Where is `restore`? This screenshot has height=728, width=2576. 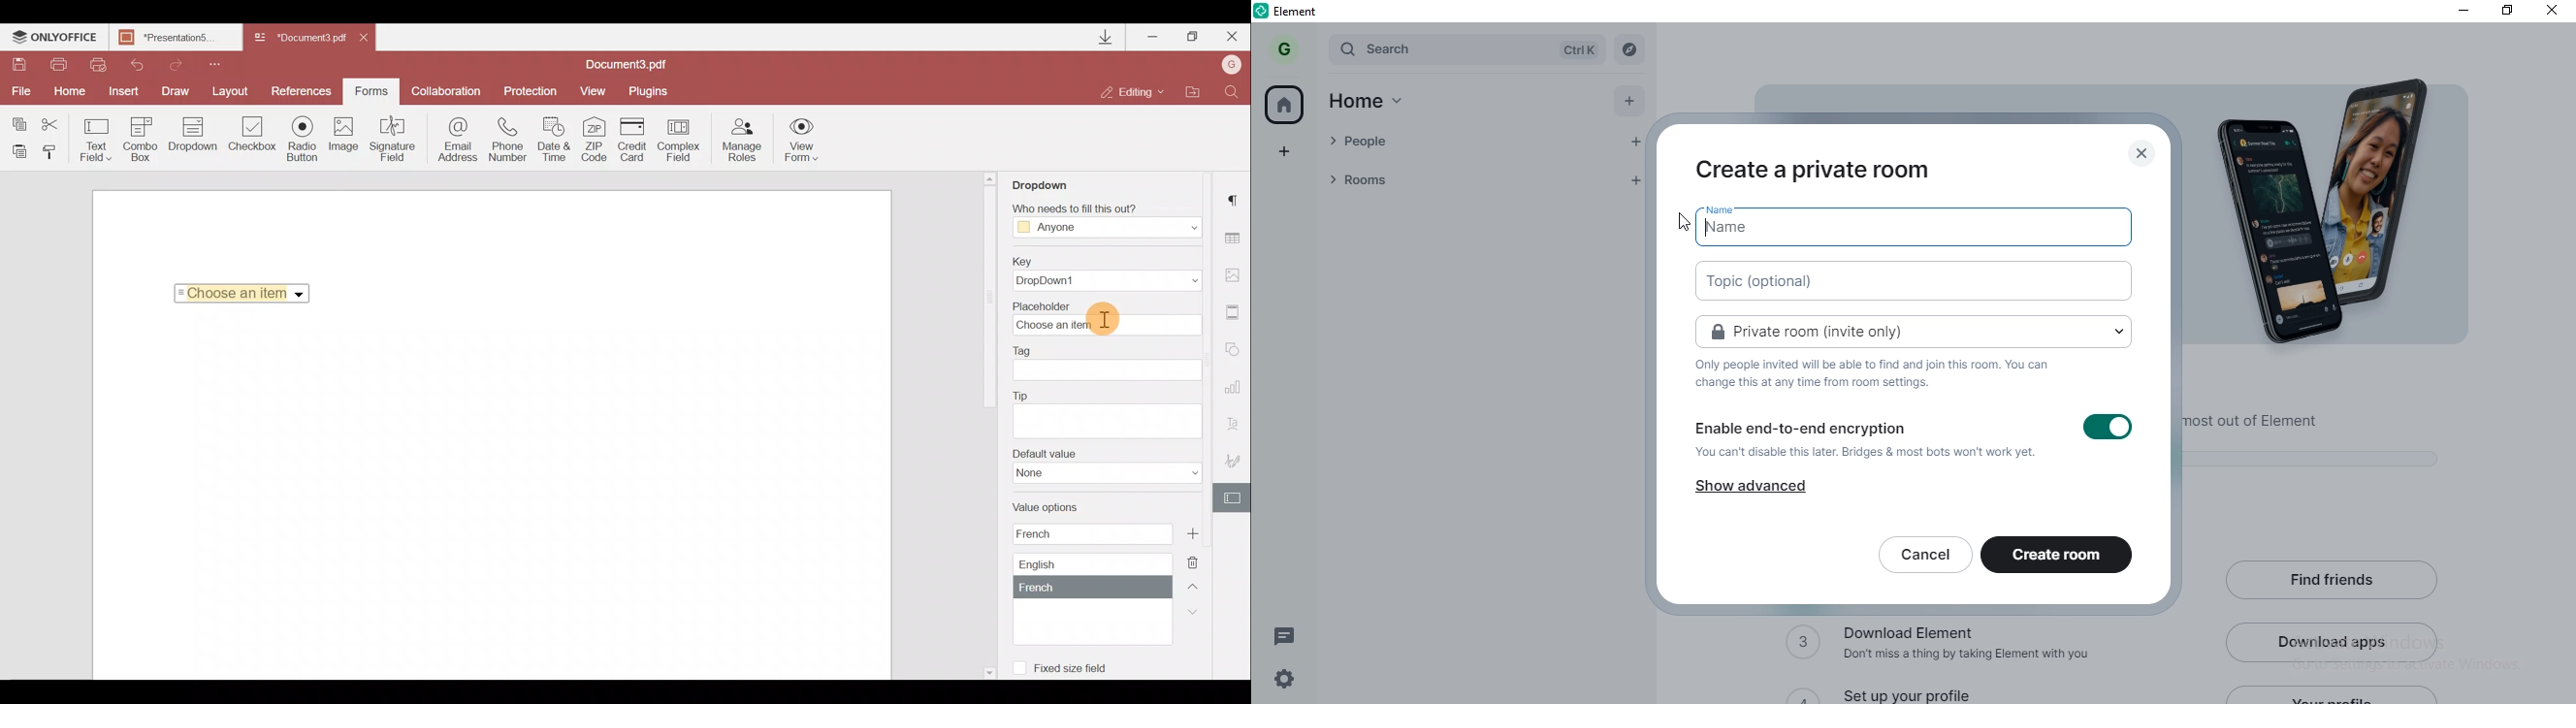 restore is located at coordinates (2507, 13).